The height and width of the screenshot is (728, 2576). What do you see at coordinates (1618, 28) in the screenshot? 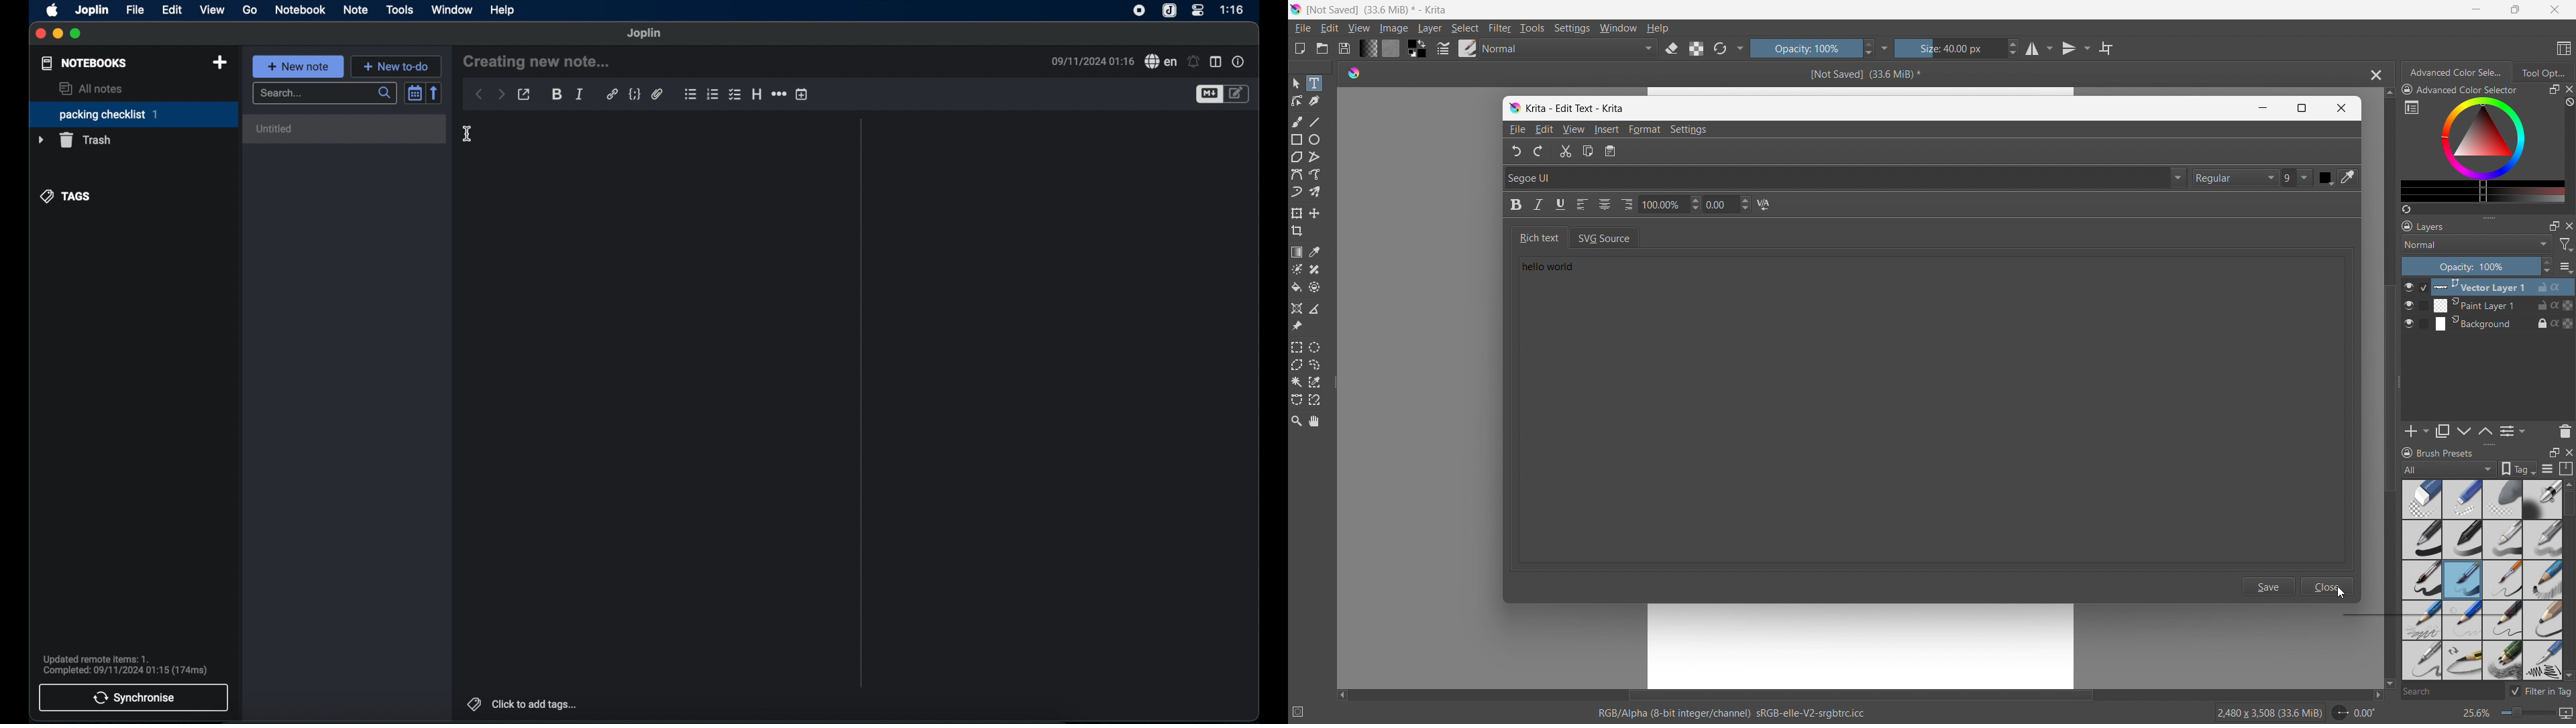
I see `window` at bounding box center [1618, 28].